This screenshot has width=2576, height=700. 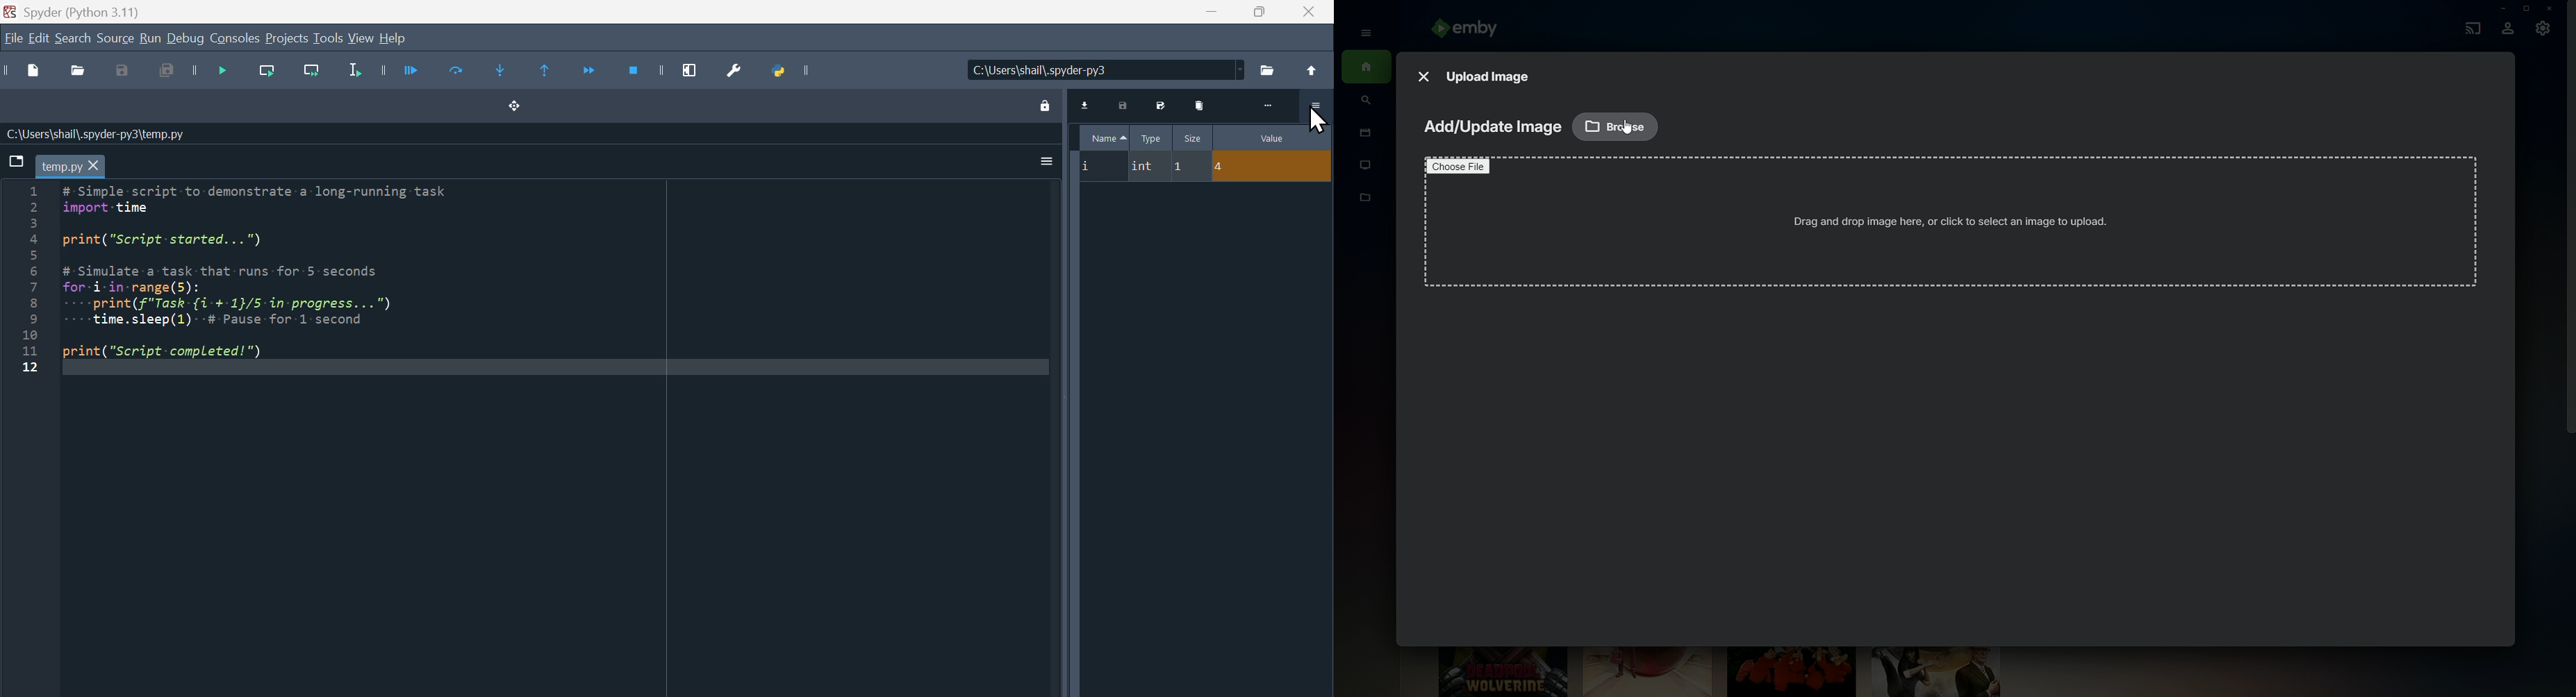 What do you see at coordinates (223, 71) in the screenshot?
I see `Debug file` at bounding box center [223, 71].